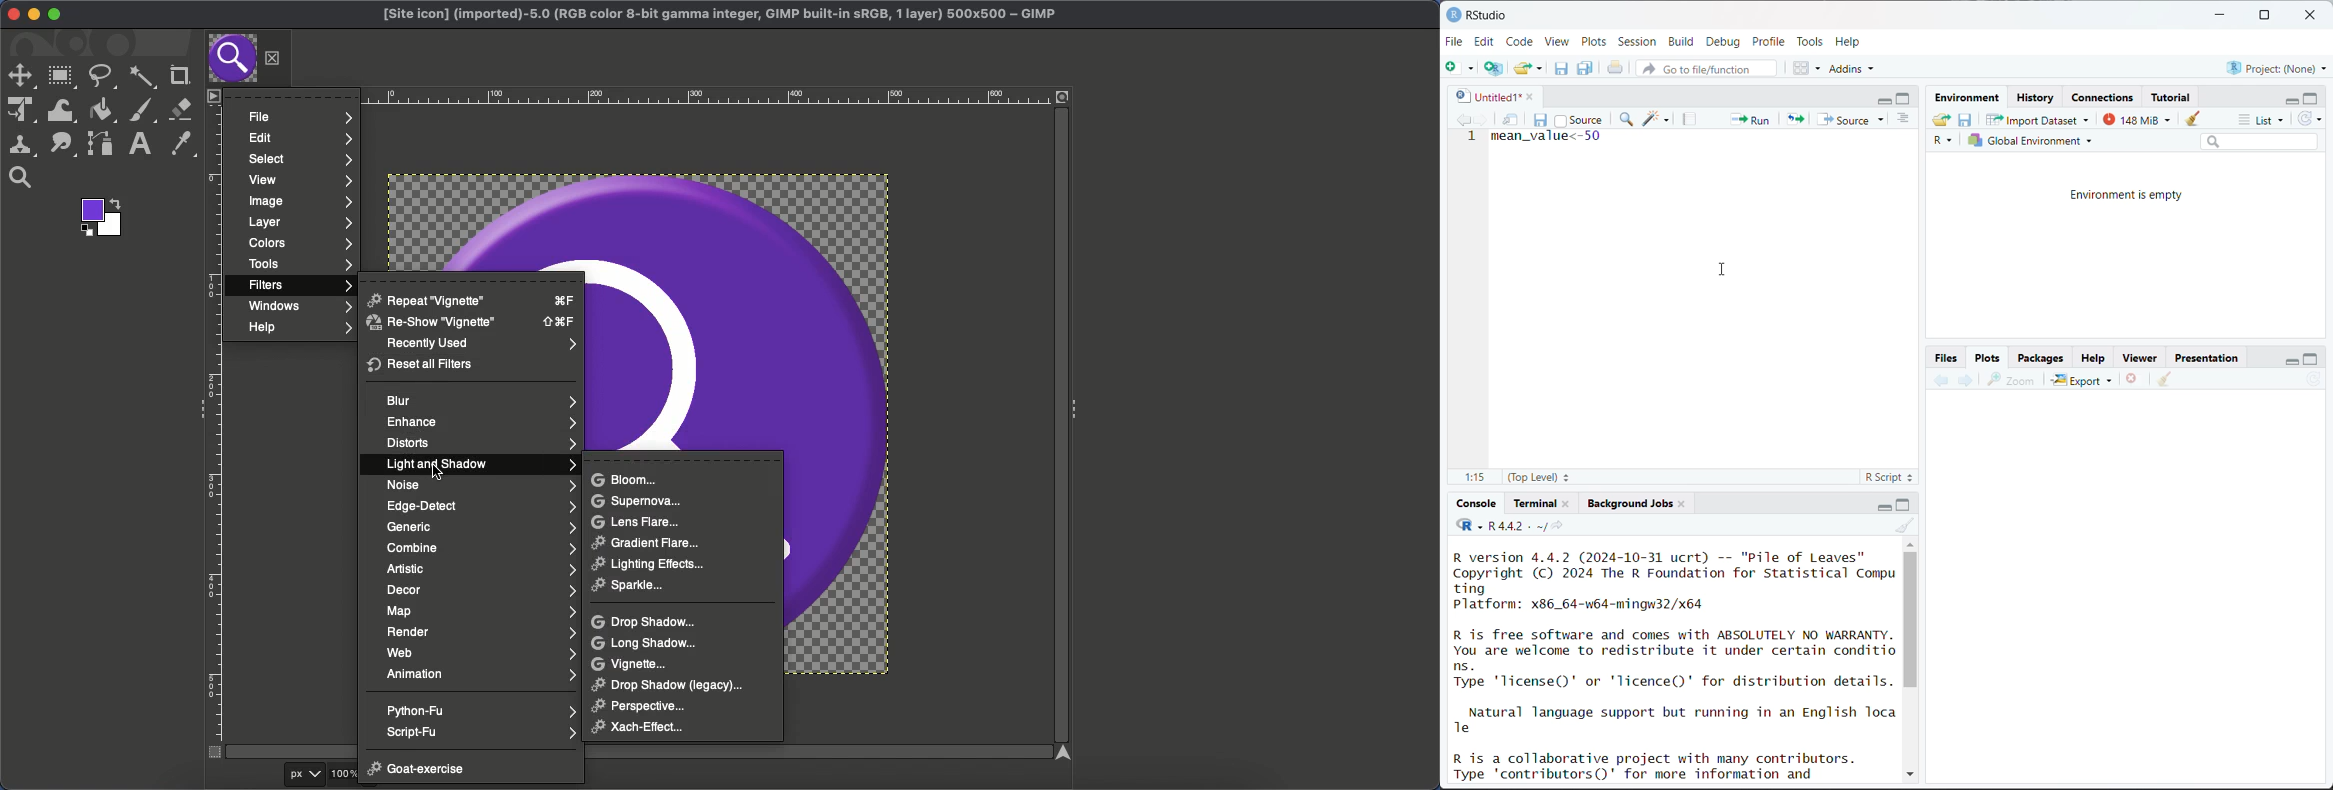 The image size is (2352, 812). What do you see at coordinates (1586, 68) in the screenshot?
I see `save all open documents` at bounding box center [1586, 68].